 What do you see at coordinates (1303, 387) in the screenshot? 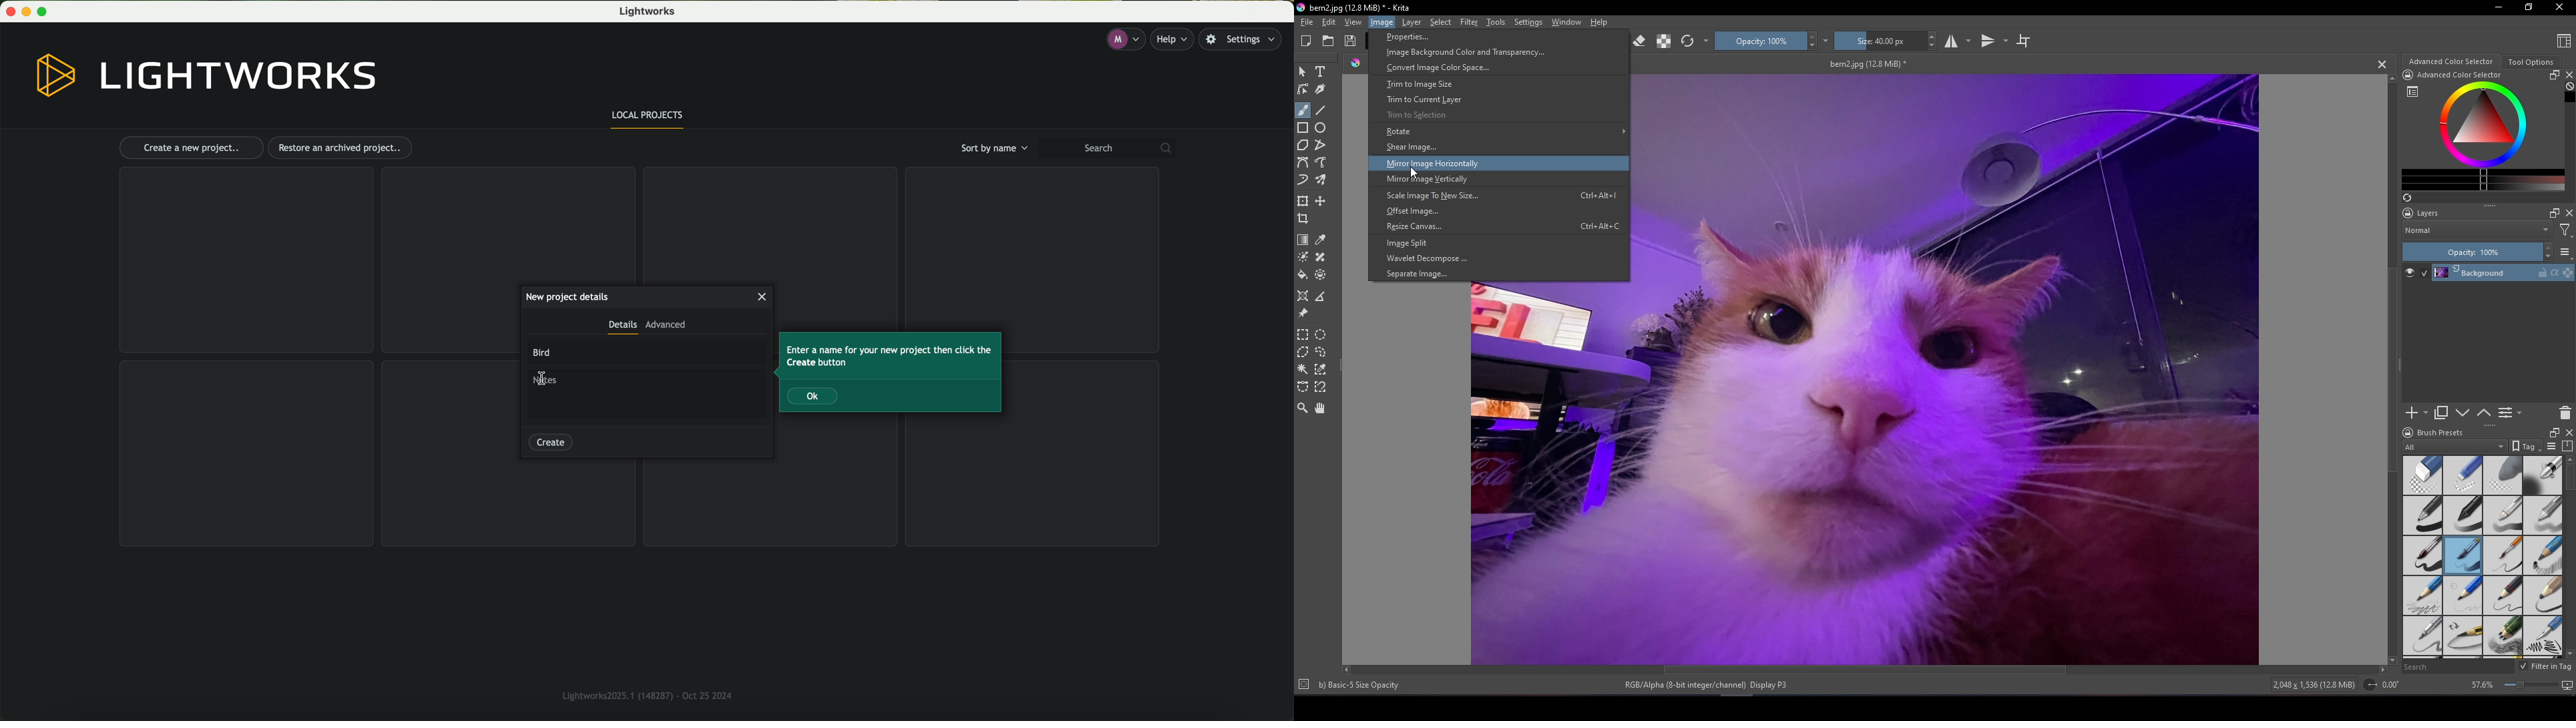
I see `Bezier curve selection tool` at bounding box center [1303, 387].